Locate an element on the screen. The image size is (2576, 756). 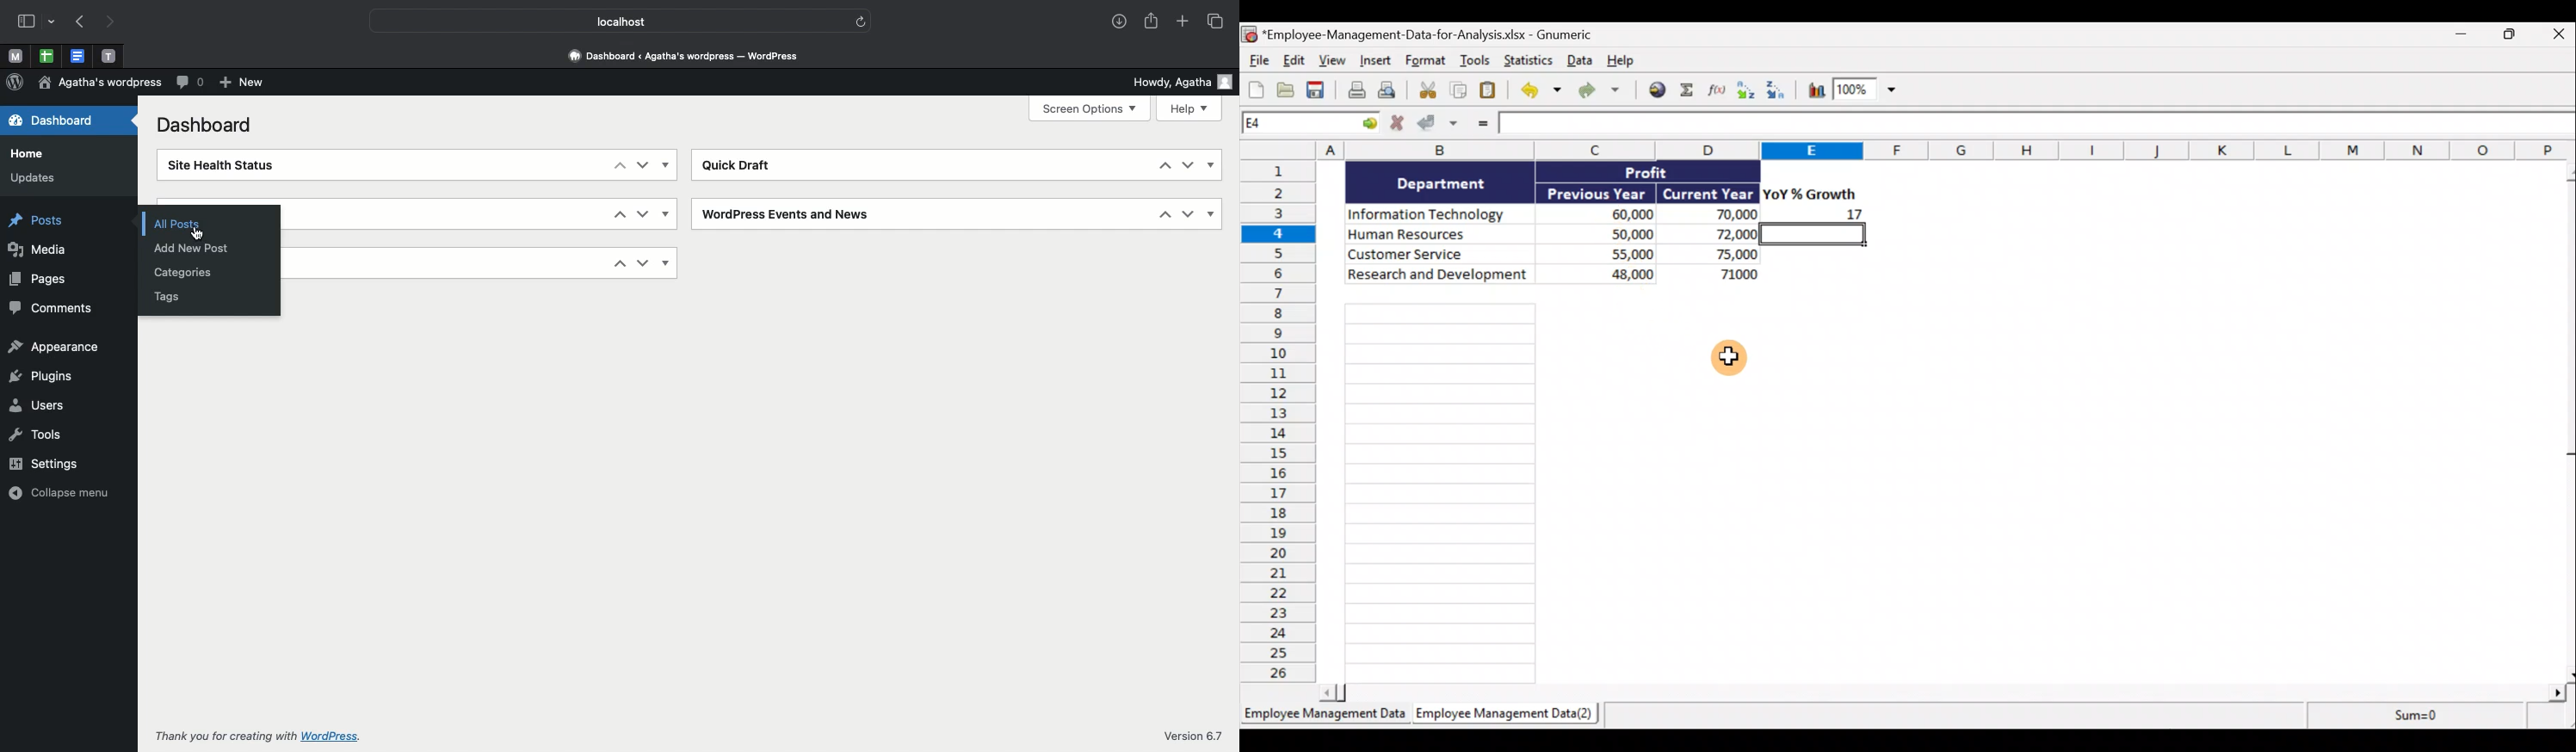
17 is located at coordinates (1833, 214).